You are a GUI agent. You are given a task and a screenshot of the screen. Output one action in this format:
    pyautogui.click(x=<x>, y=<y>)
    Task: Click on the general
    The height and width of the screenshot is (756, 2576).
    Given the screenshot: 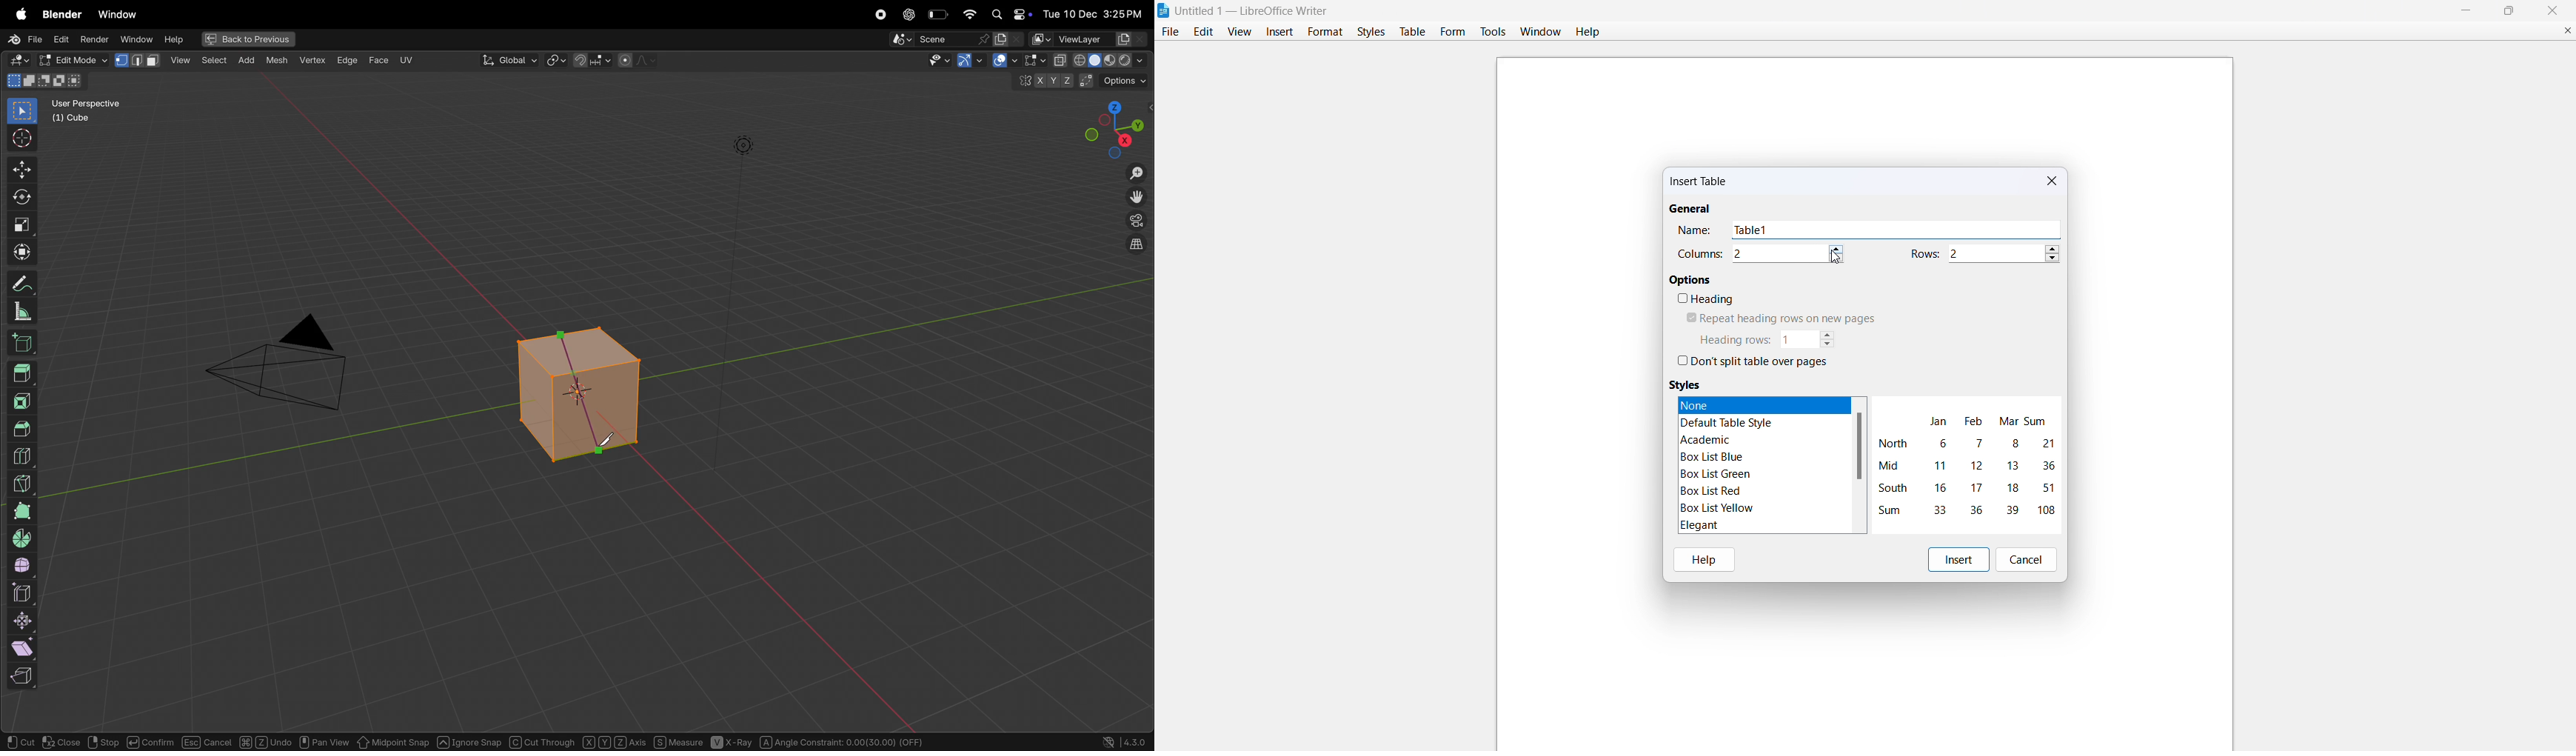 What is the action you would take?
    pyautogui.click(x=1690, y=210)
    